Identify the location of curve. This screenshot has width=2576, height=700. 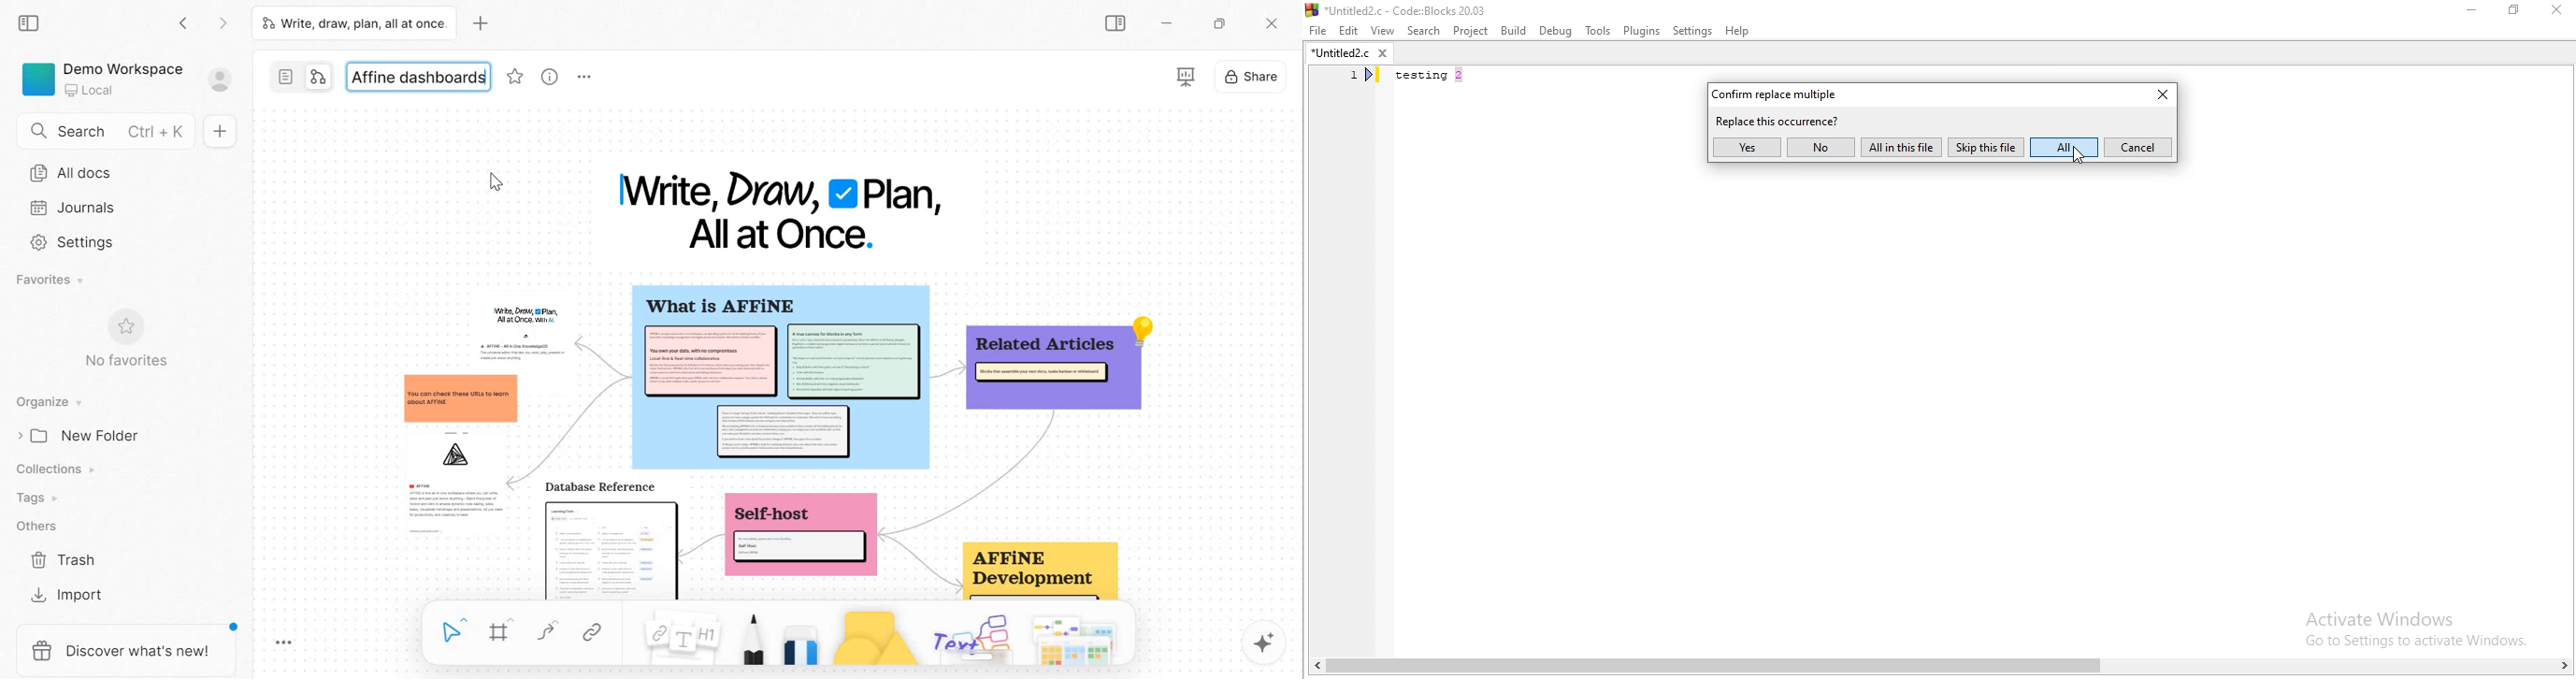
(546, 632).